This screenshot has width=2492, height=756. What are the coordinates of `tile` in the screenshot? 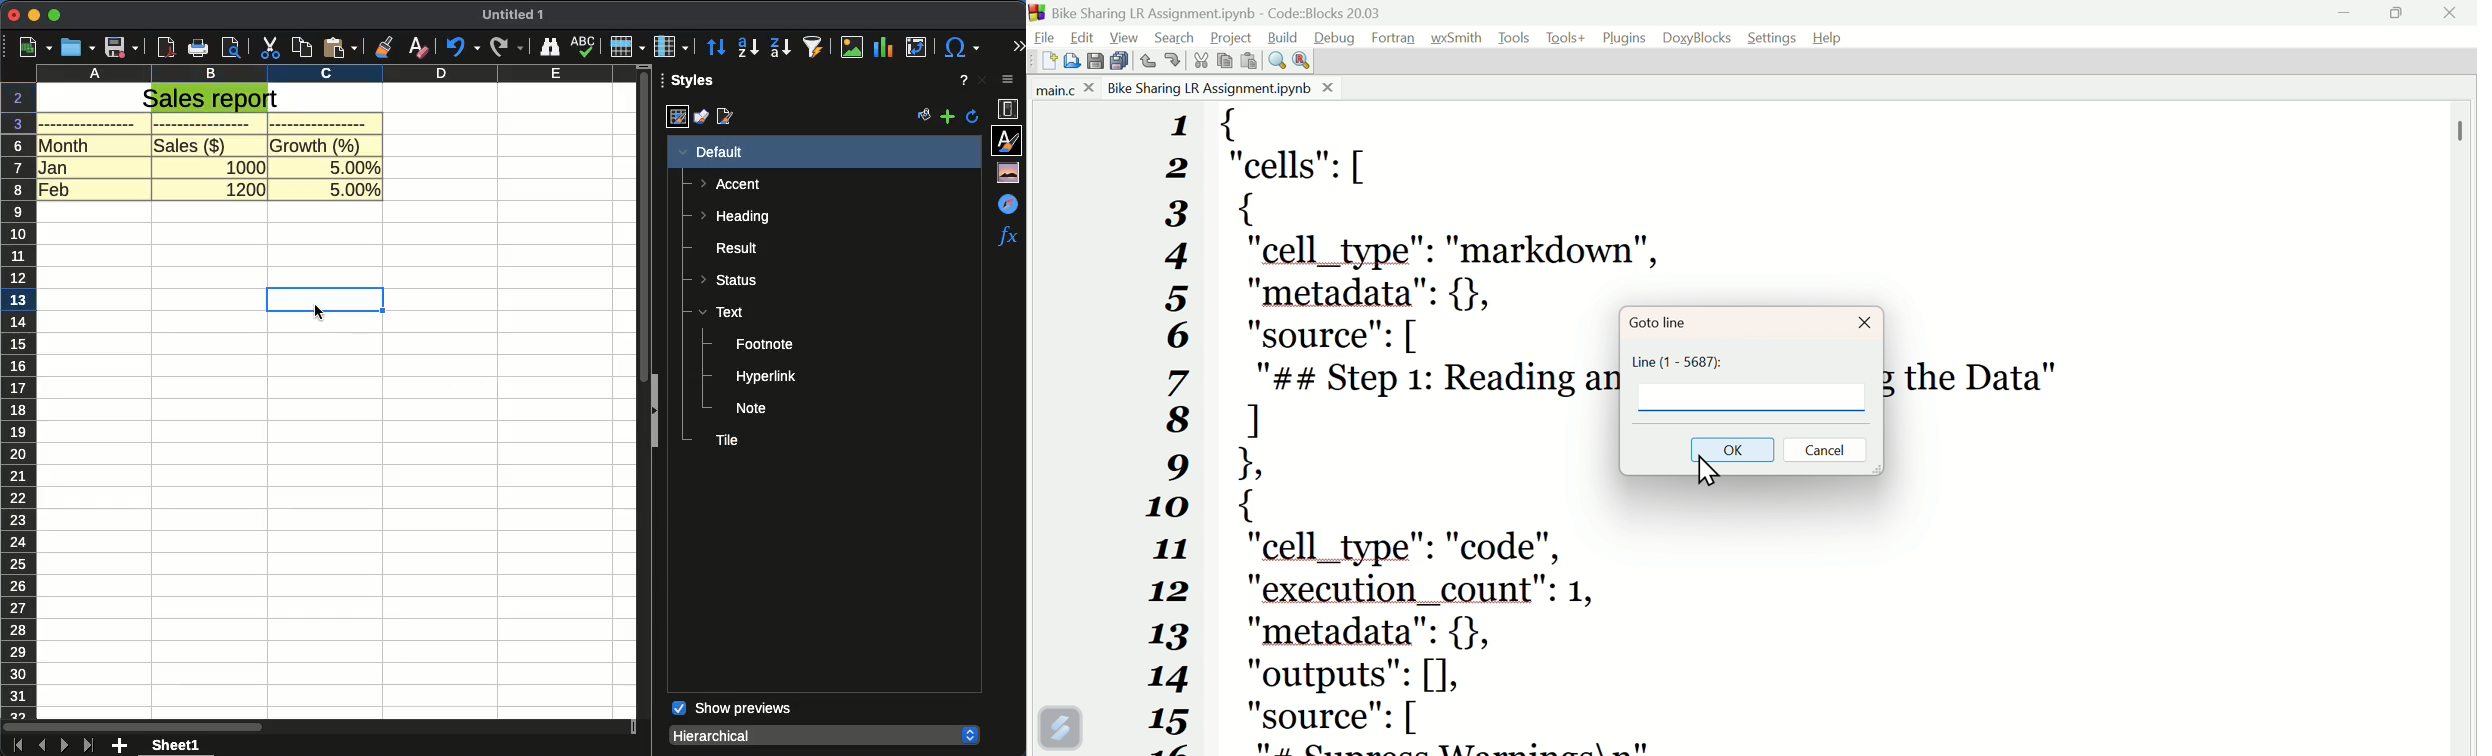 It's located at (726, 440).